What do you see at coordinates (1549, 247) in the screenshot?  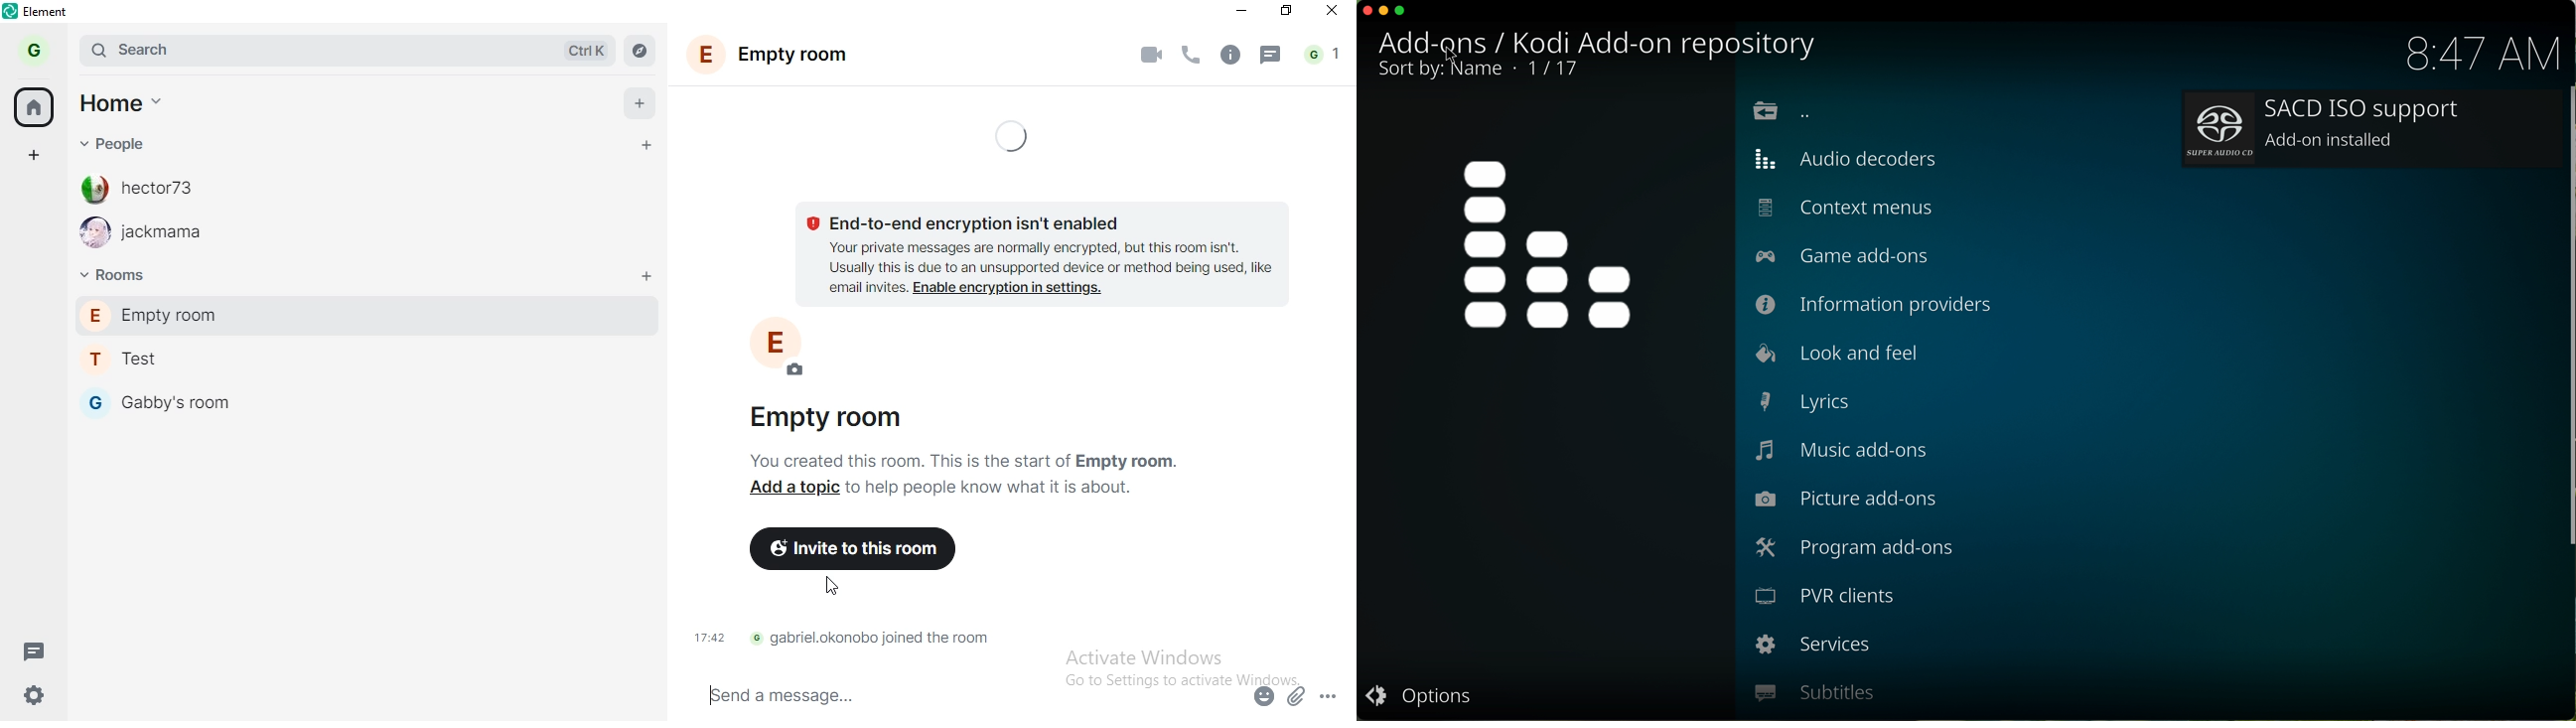 I see `icon repository` at bounding box center [1549, 247].